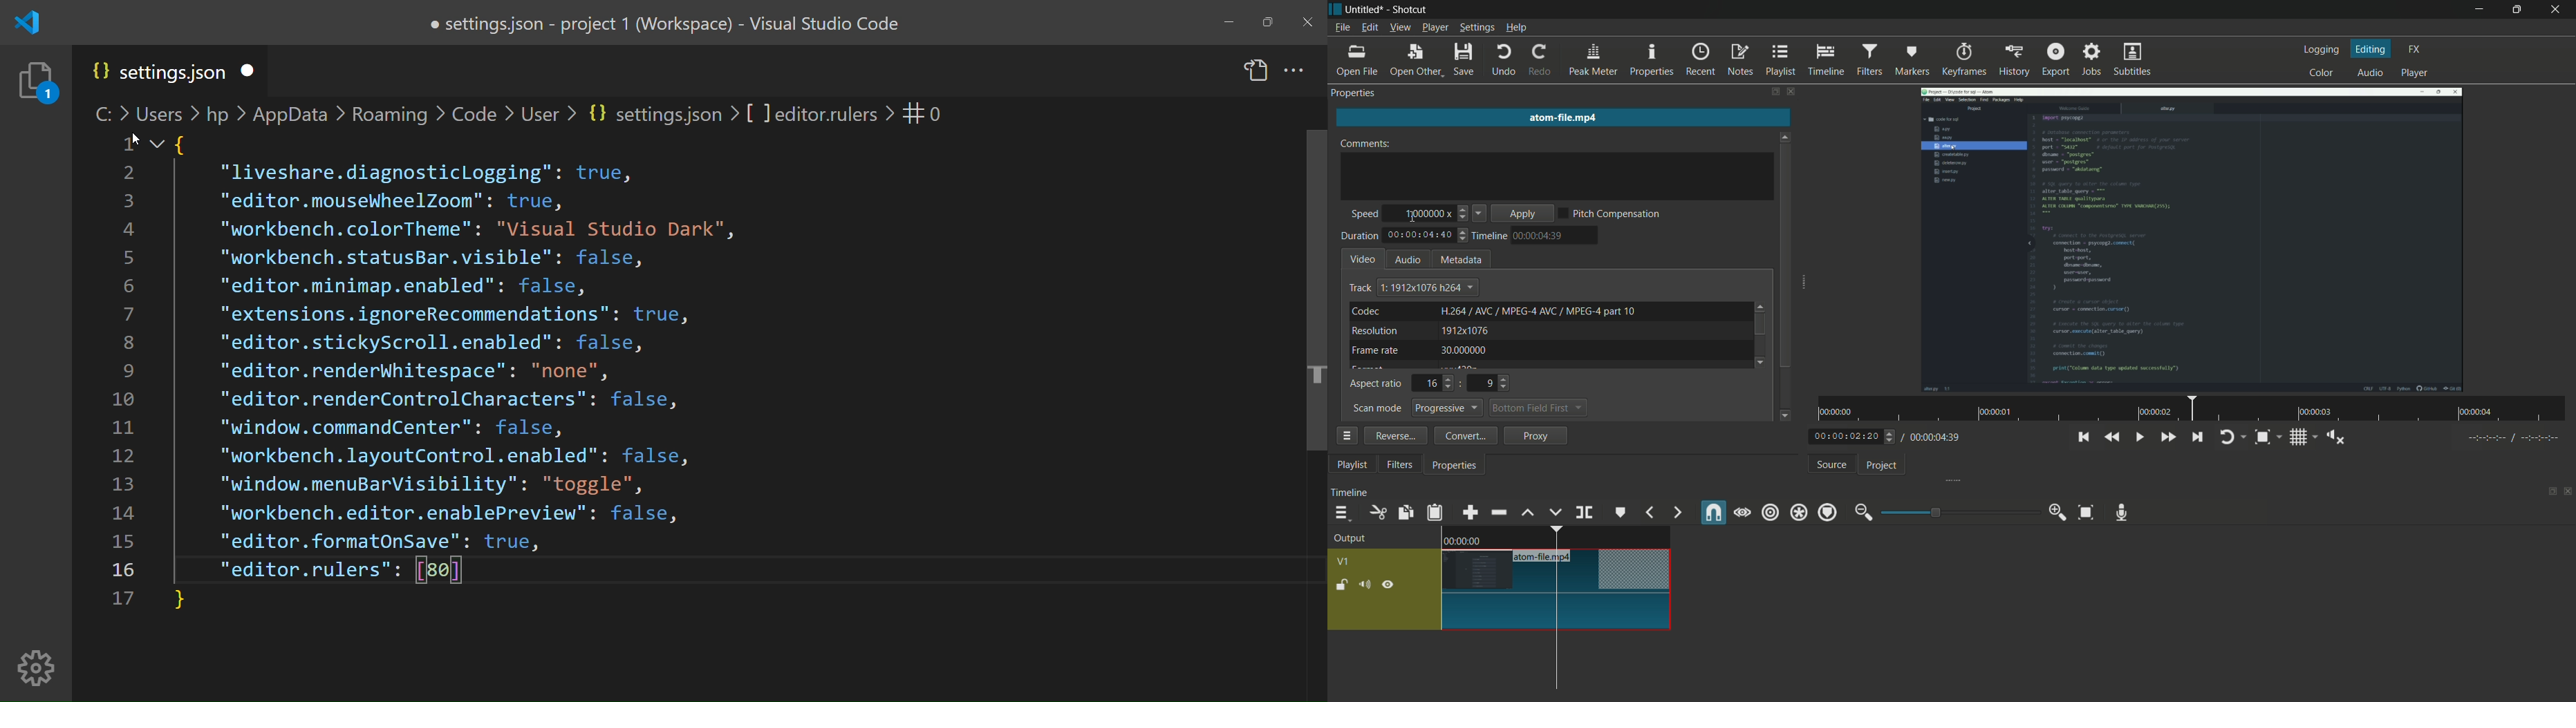  I want to click on time, so click(1539, 236).